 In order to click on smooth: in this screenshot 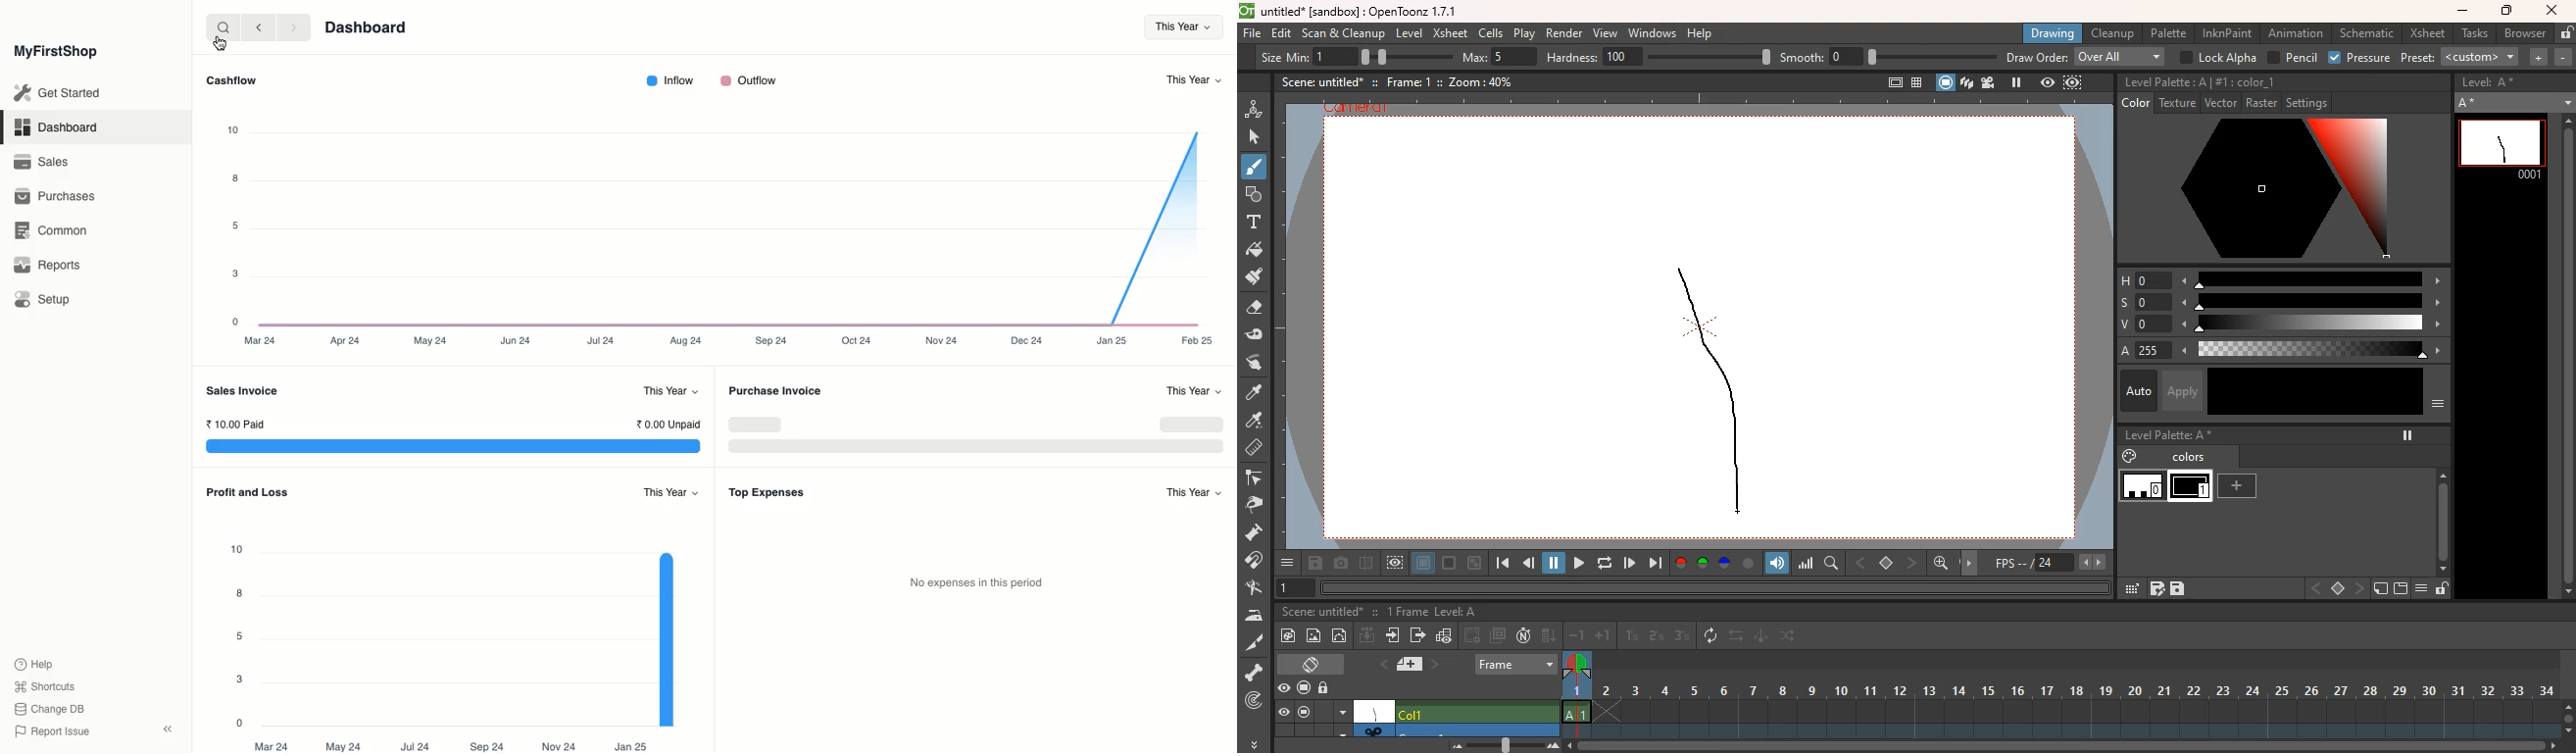, I will do `click(1887, 57)`.